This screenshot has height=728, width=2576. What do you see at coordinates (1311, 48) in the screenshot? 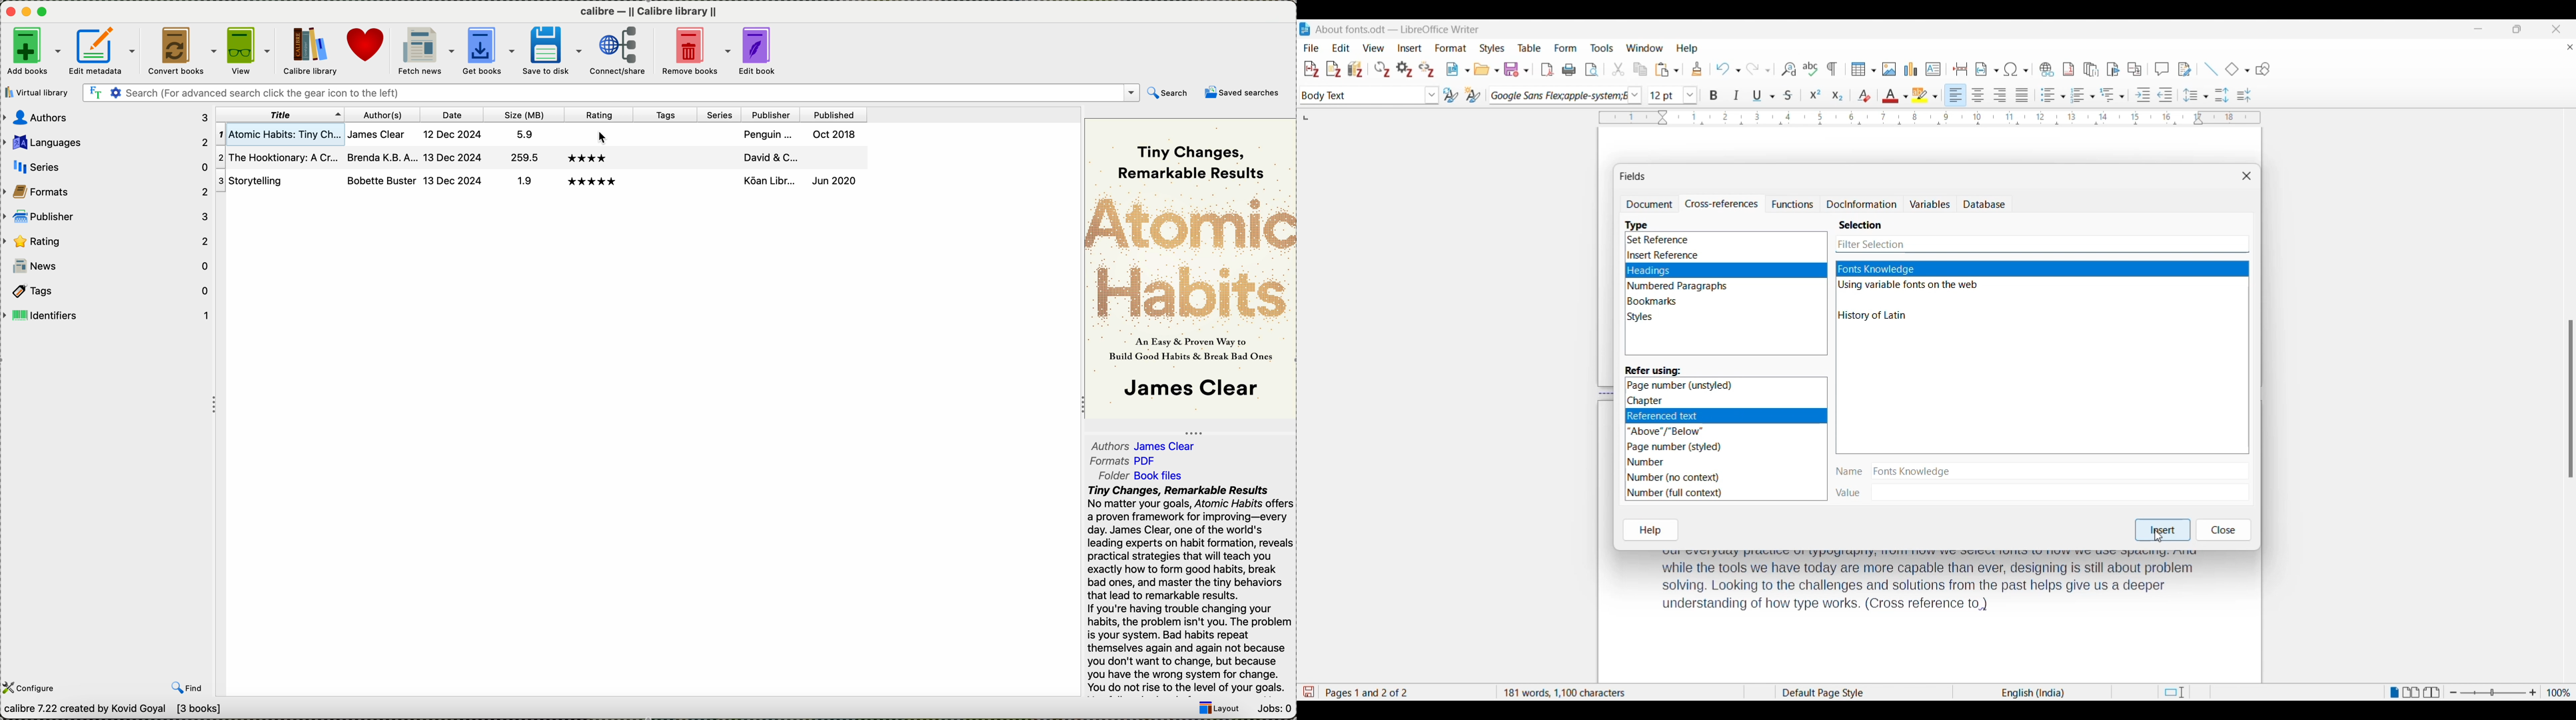
I see `File menu` at bounding box center [1311, 48].